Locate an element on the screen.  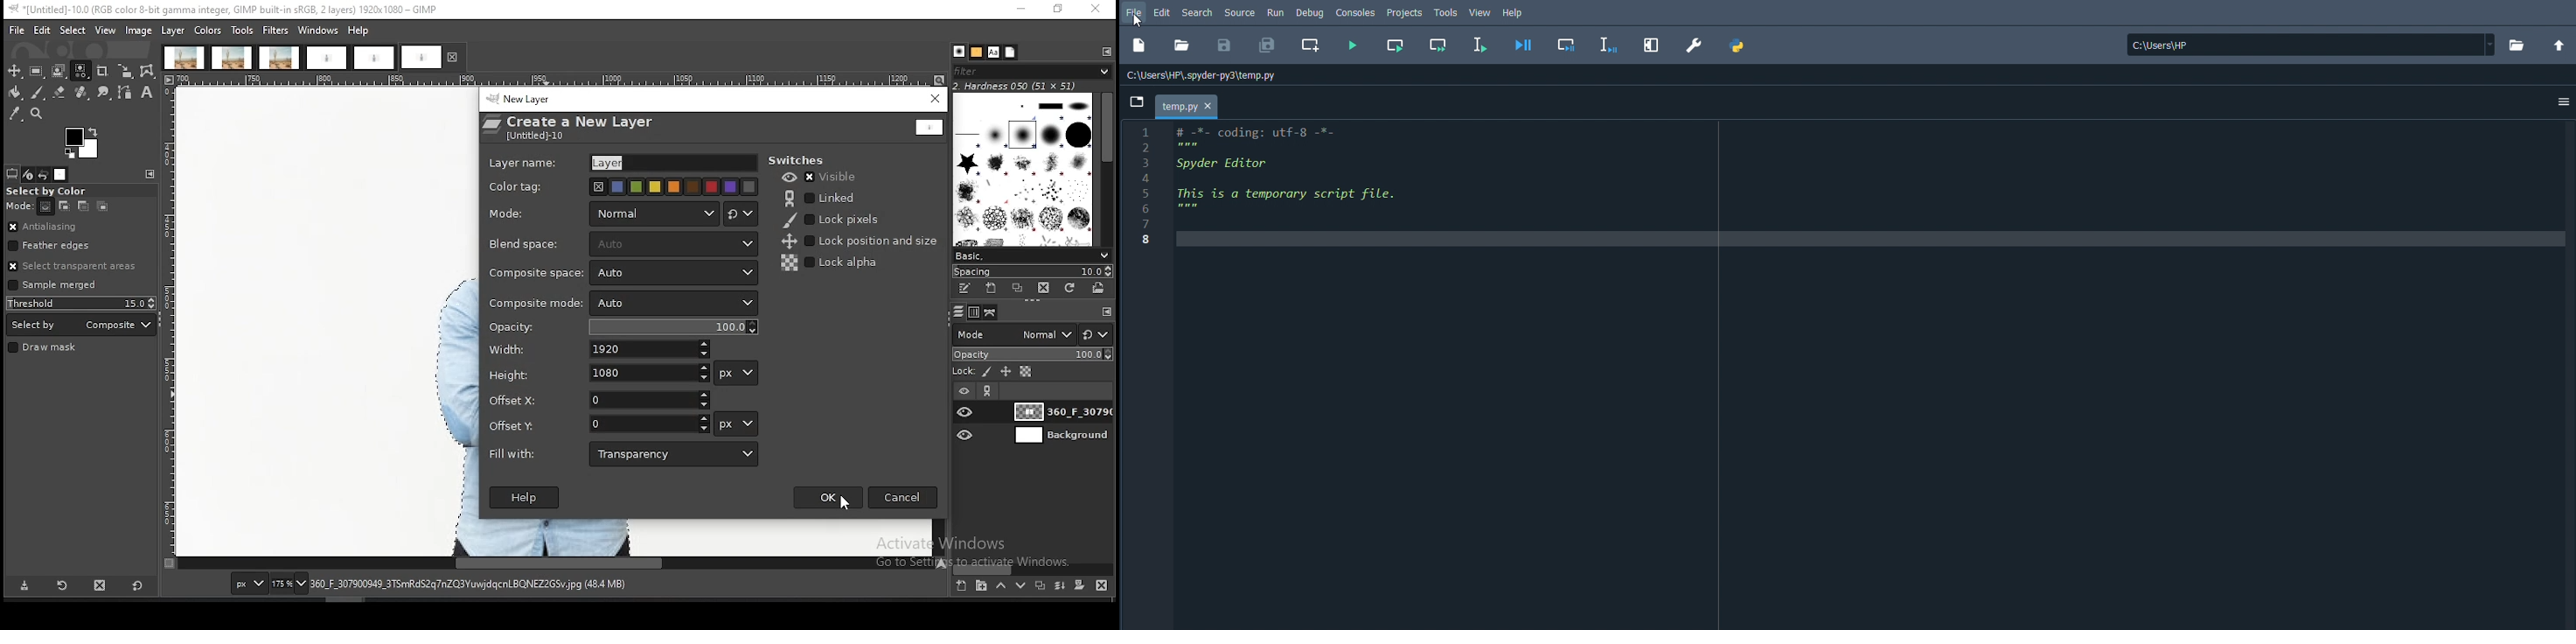
tools is located at coordinates (242, 32).